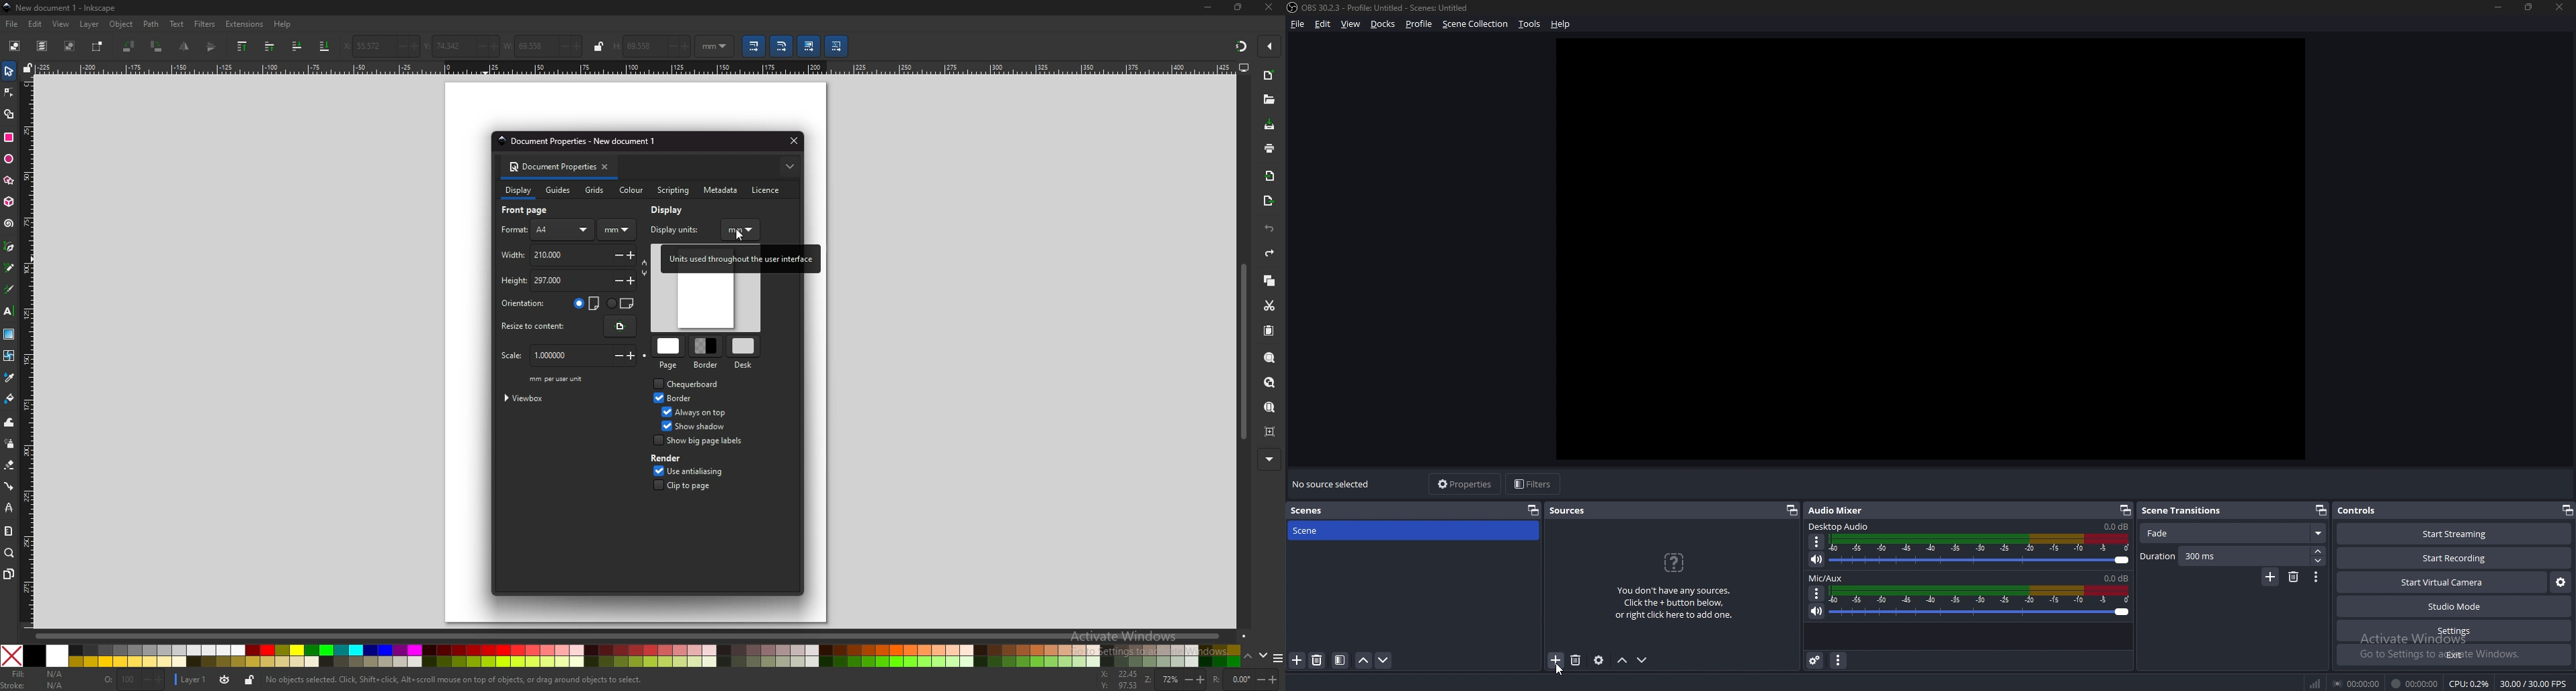 The height and width of the screenshot is (700, 2576). Describe the element at coordinates (1838, 661) in the screenshot. I see ` Audio mixer menu` at that location.